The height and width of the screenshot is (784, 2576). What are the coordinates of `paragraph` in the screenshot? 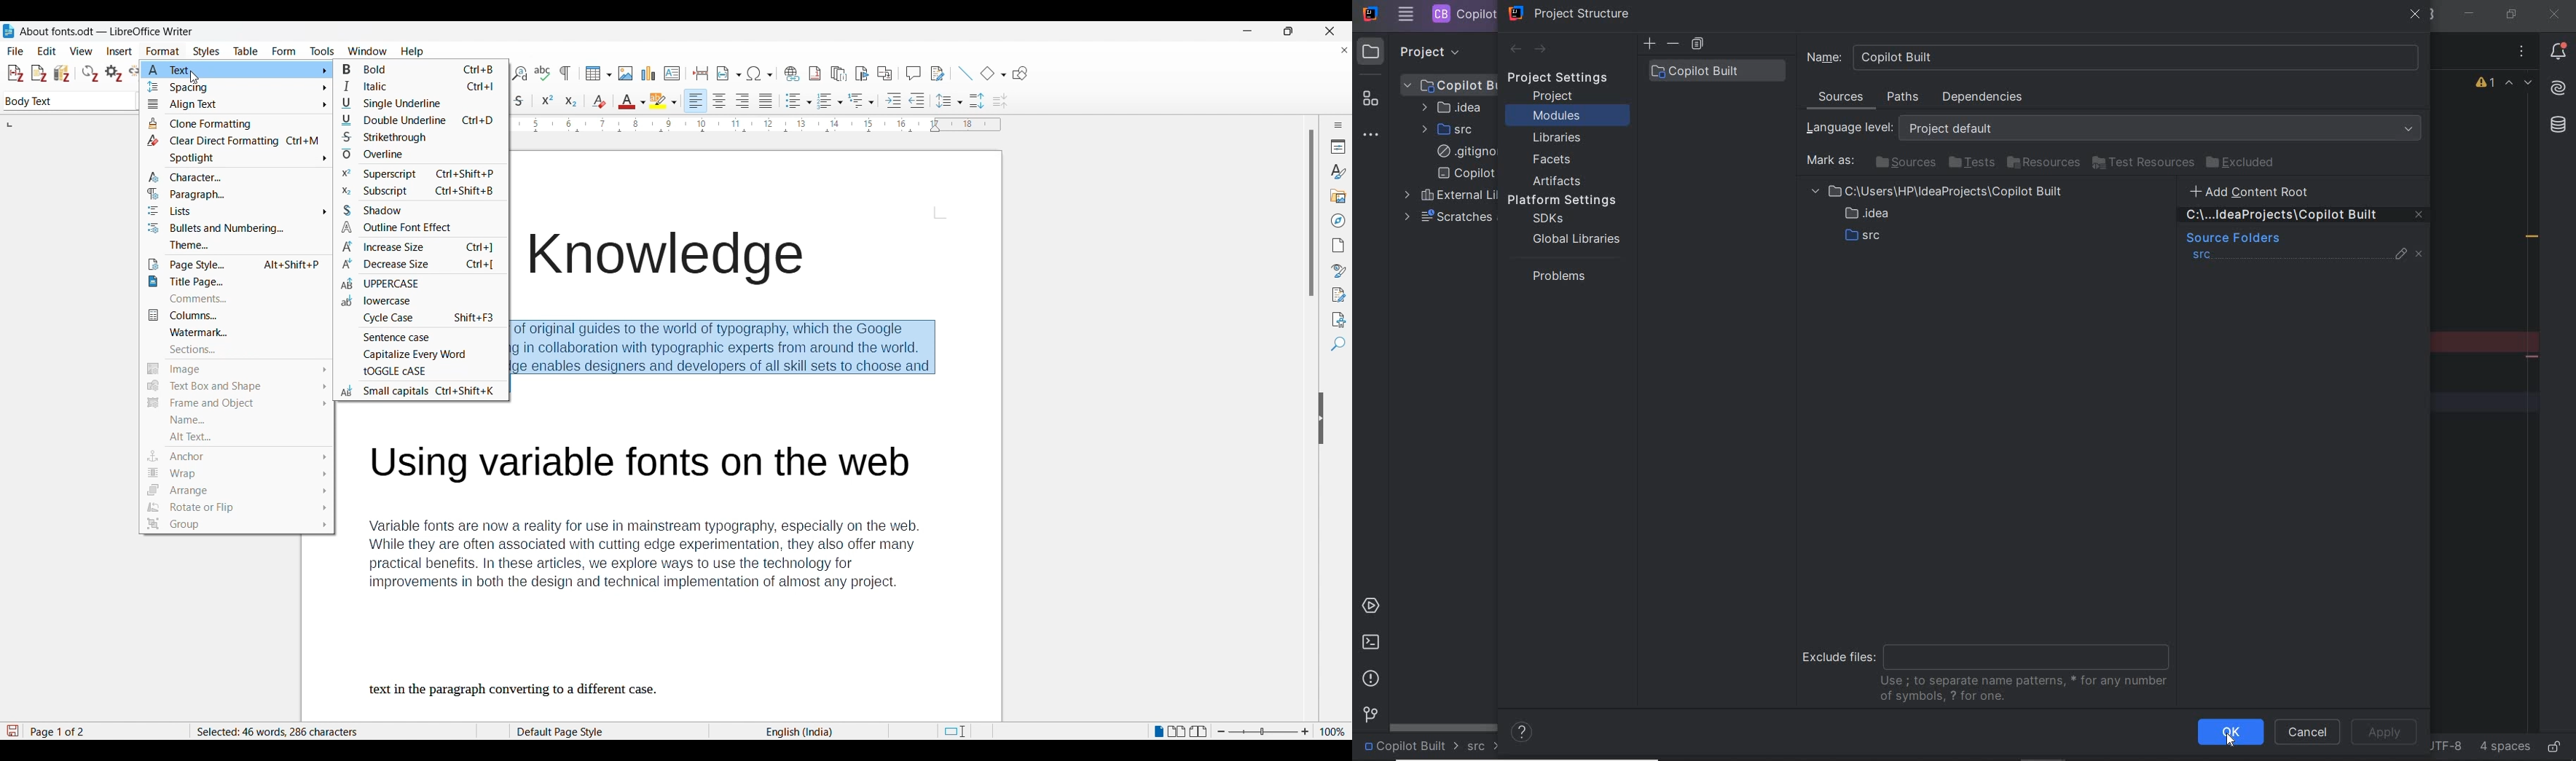 It's located at (203, 194).